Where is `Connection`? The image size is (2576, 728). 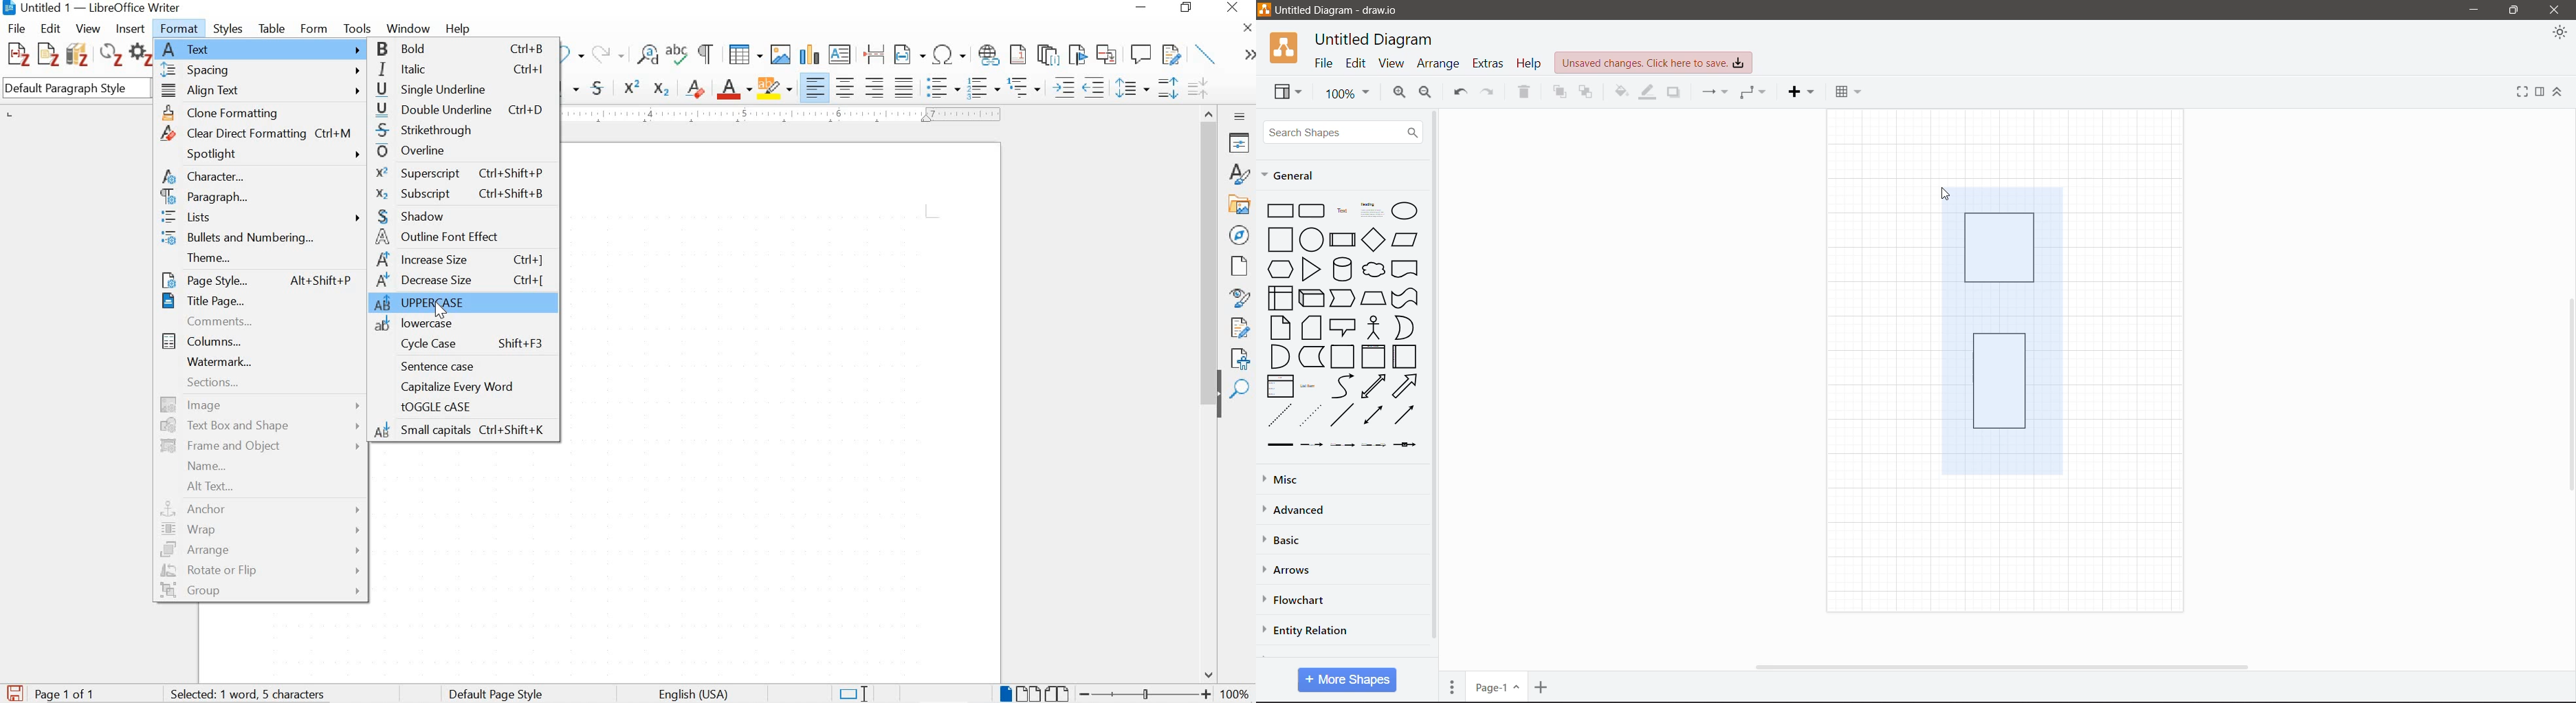
Connection is located at coordinates (1716, 92).